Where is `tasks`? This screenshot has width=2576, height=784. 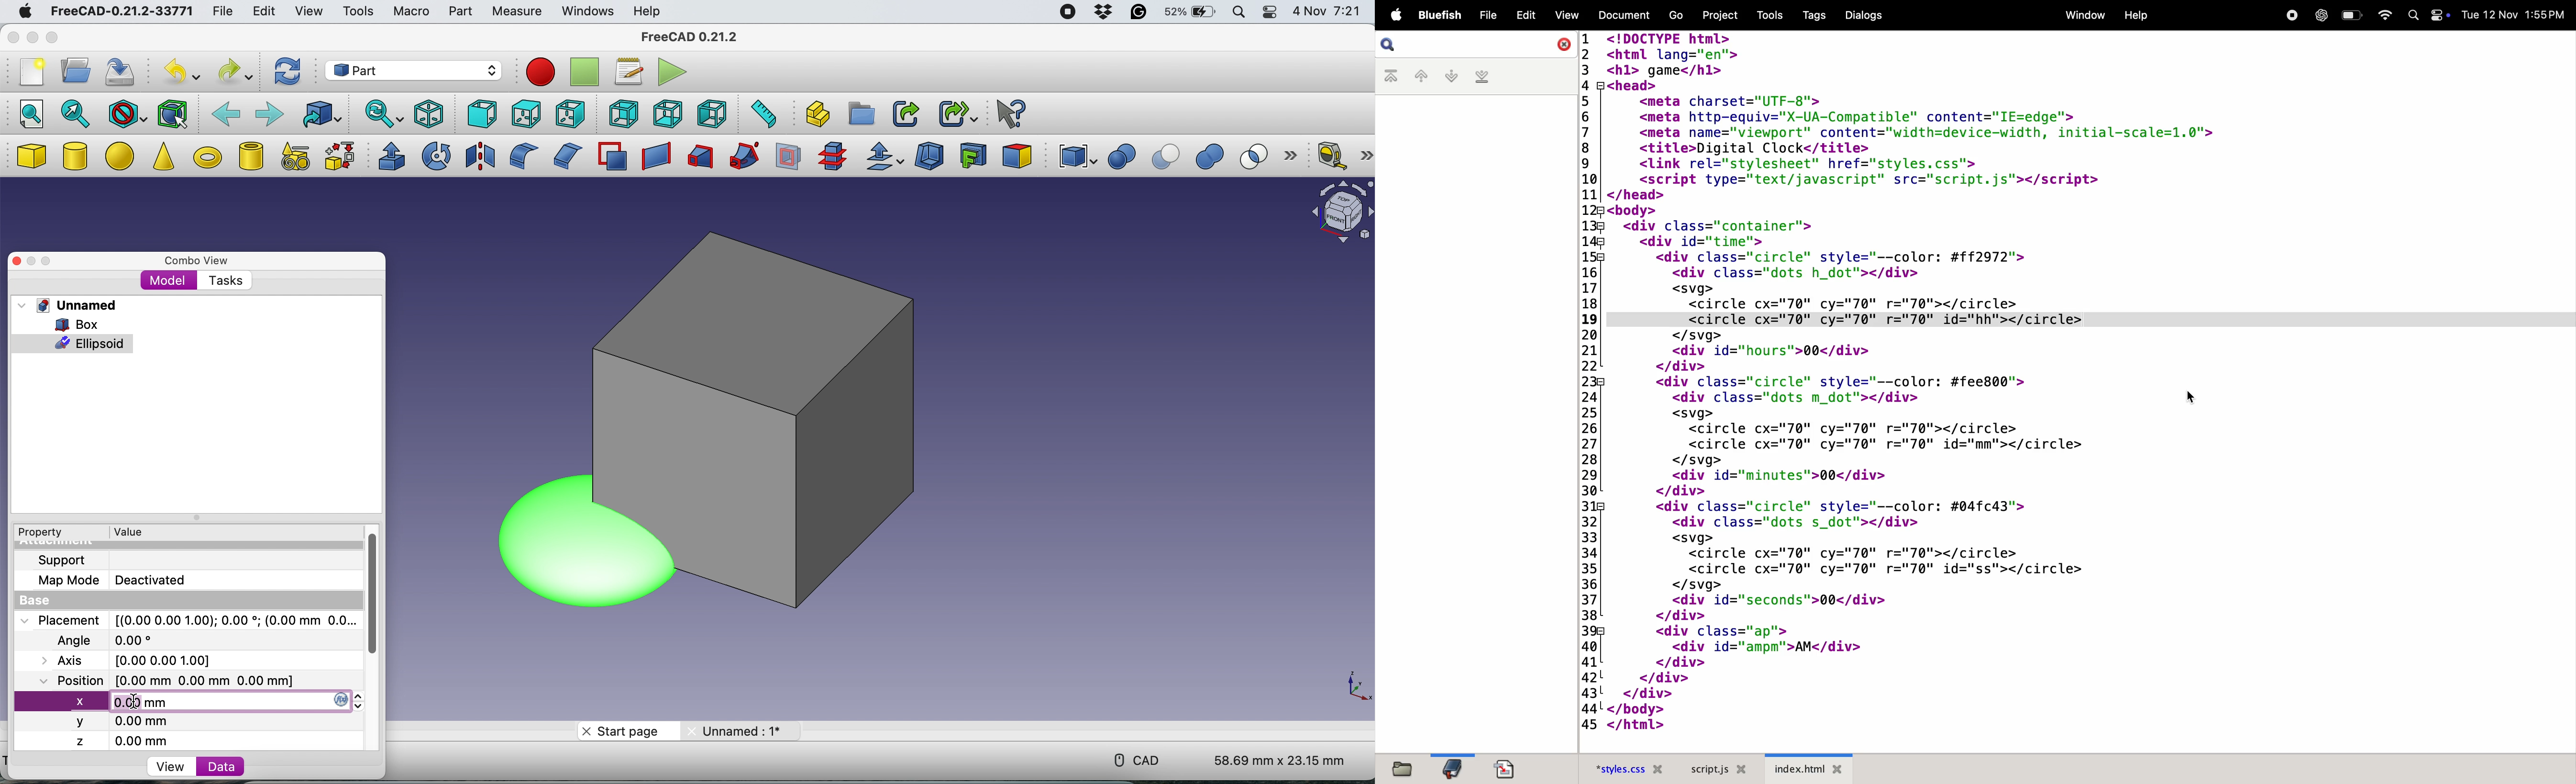
tasks is located at coordinates (223, 280).